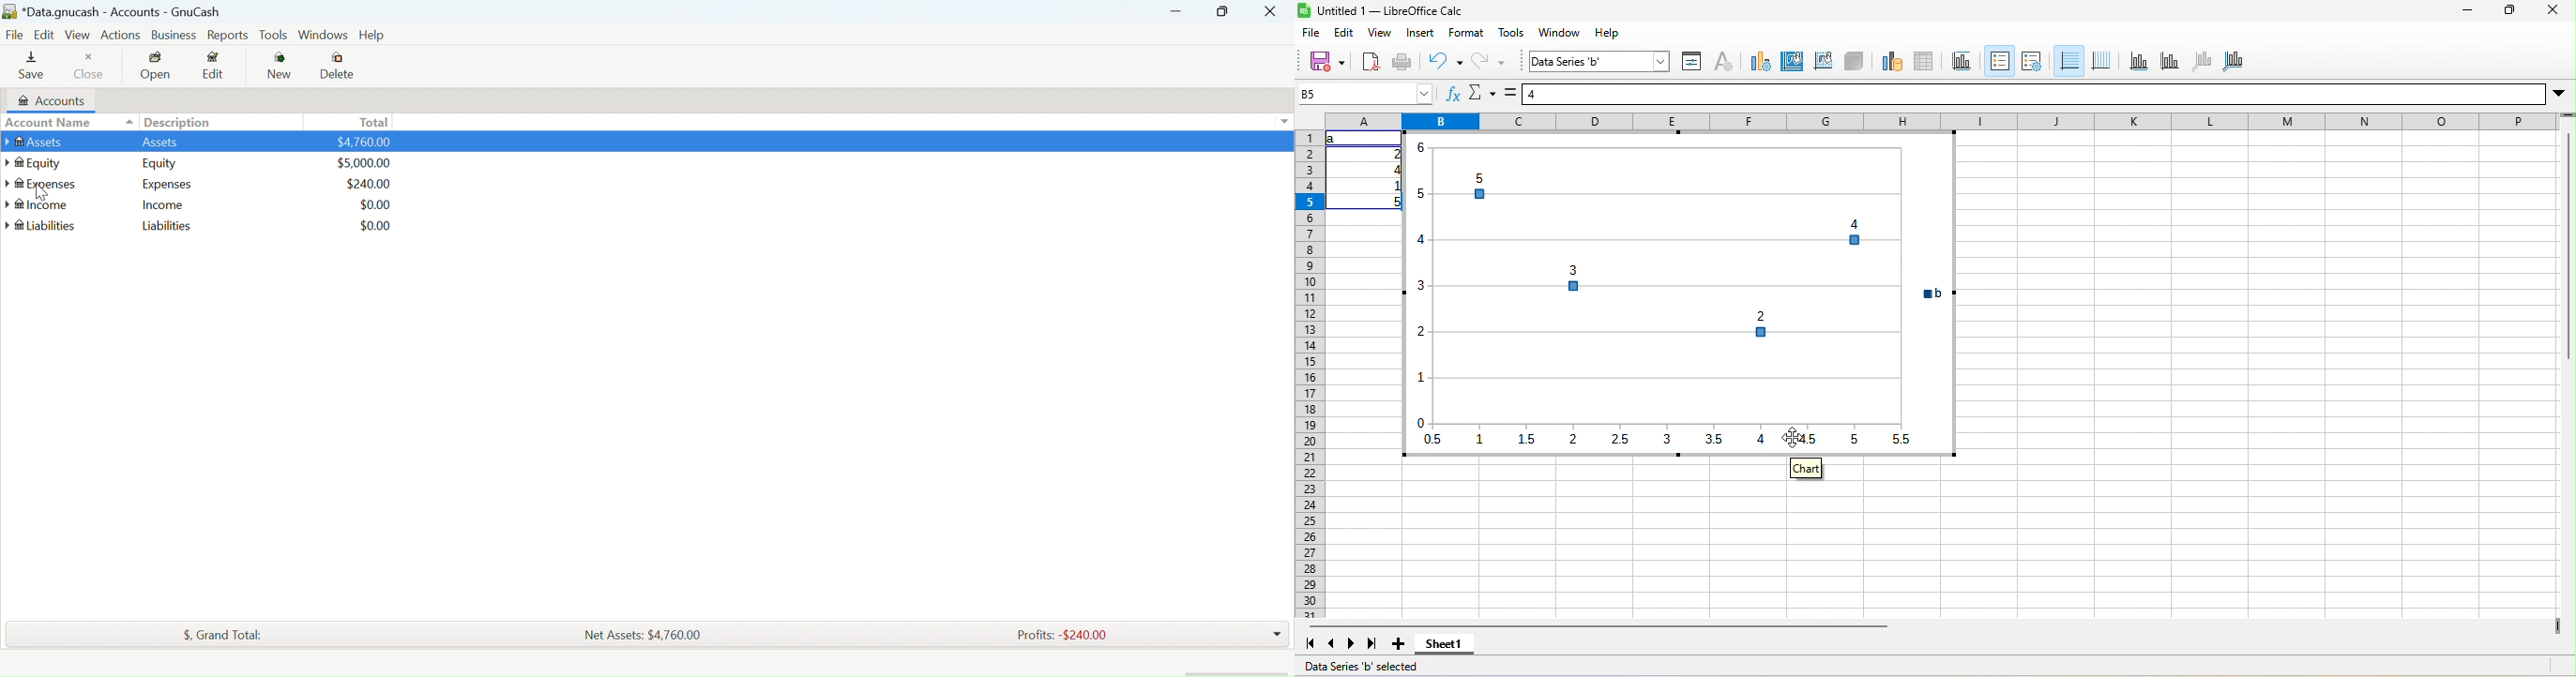 The image size is (2576, 700). What do you see at coordinates (1600, 61) in the screenshot?
I see `select chart element` at bounding box center [1600, 61].